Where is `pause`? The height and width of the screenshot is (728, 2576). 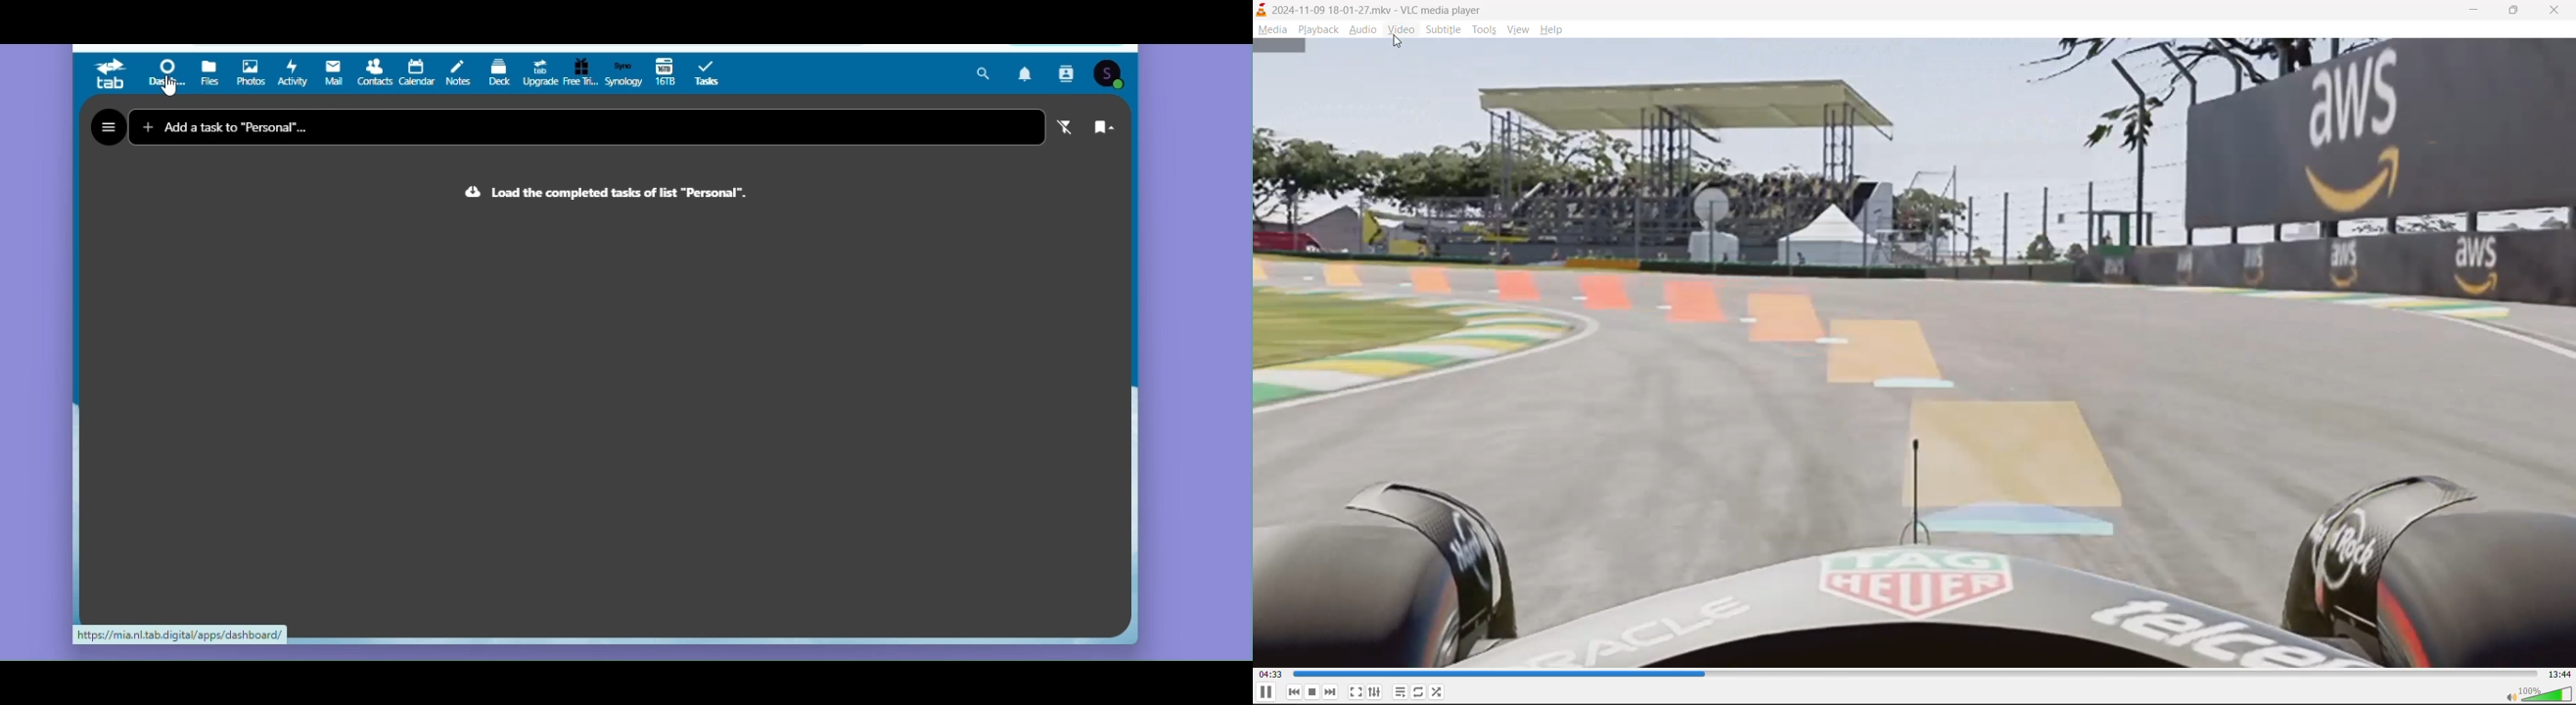 pause is located at coordinates (1268, 693).